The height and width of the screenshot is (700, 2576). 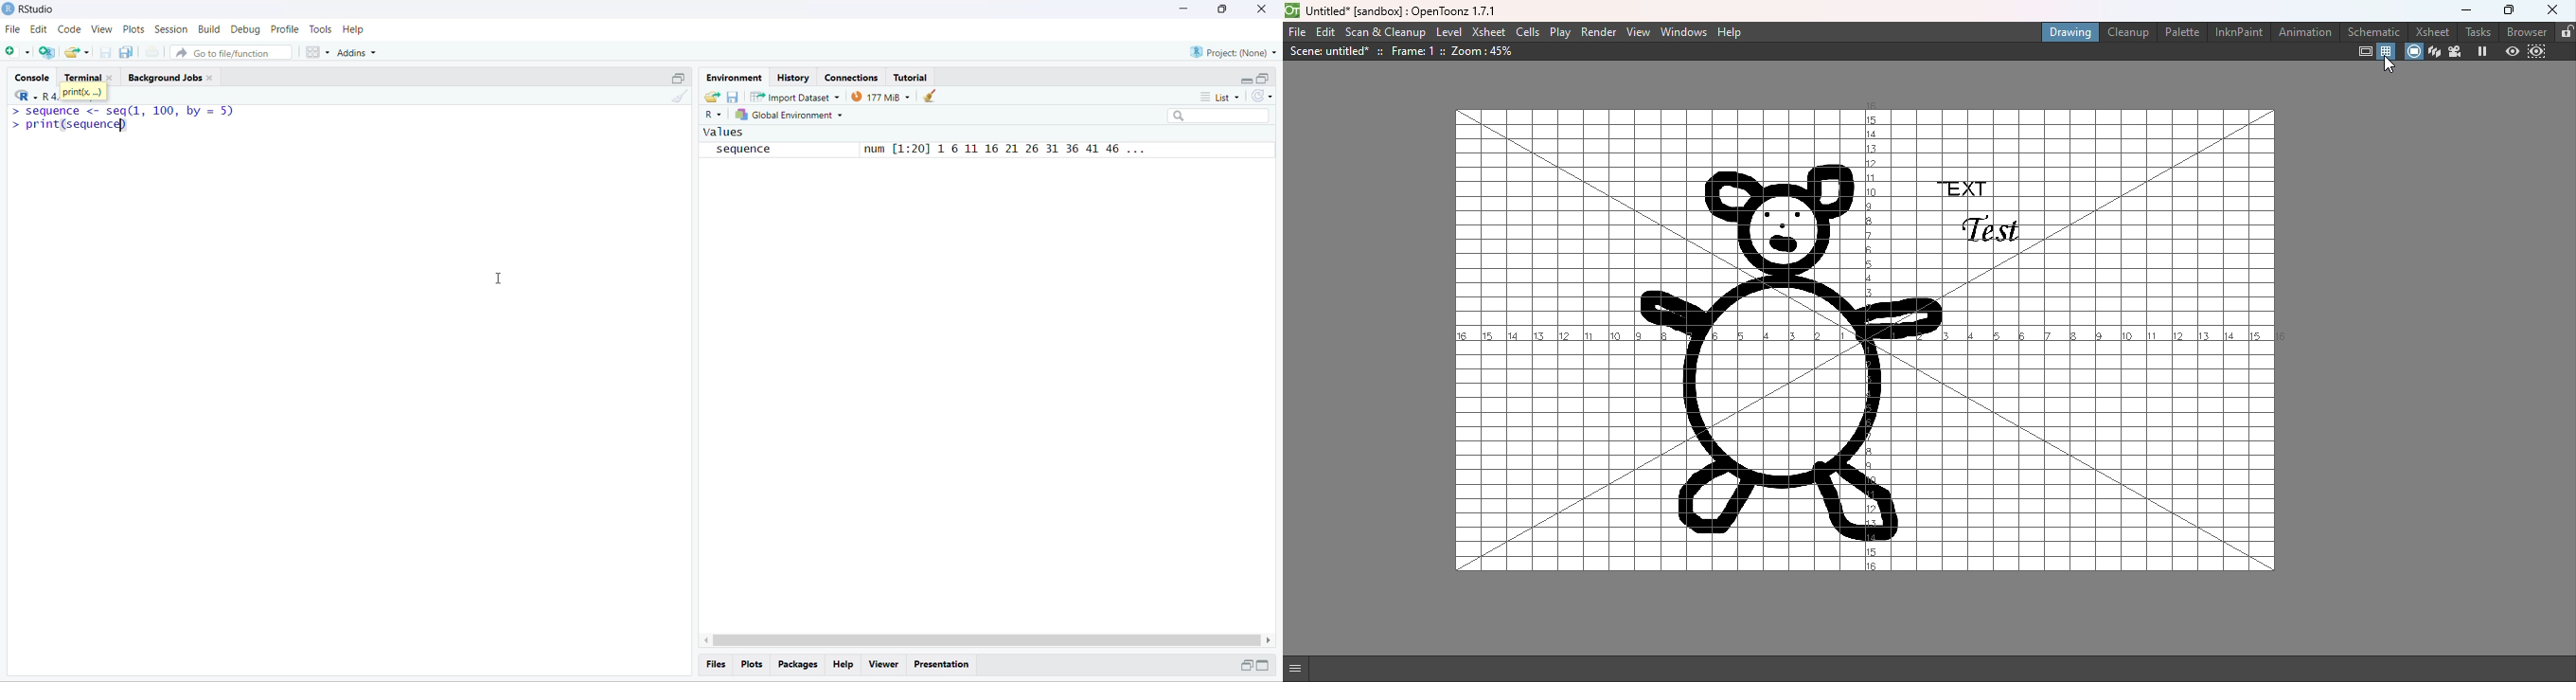 I want to click on maximise, so click(x=1223, y=9).